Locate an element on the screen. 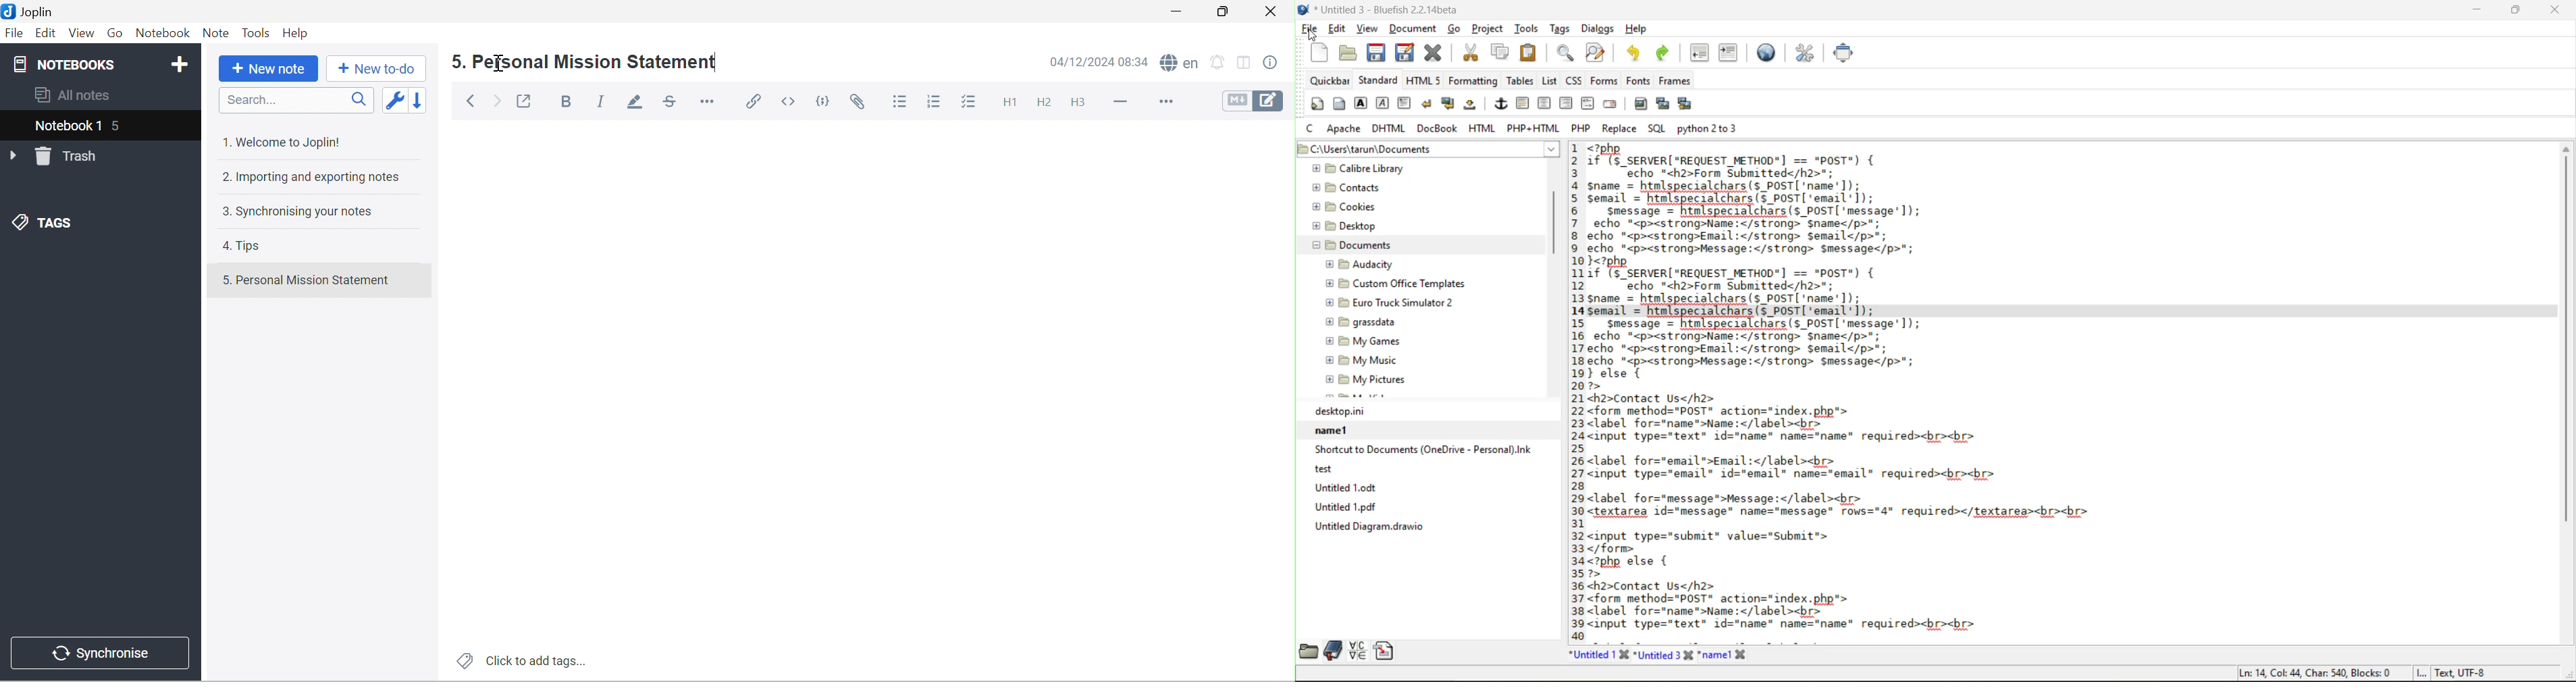 The image size is (2576, 700). c is located at coordinates (1312, 130).